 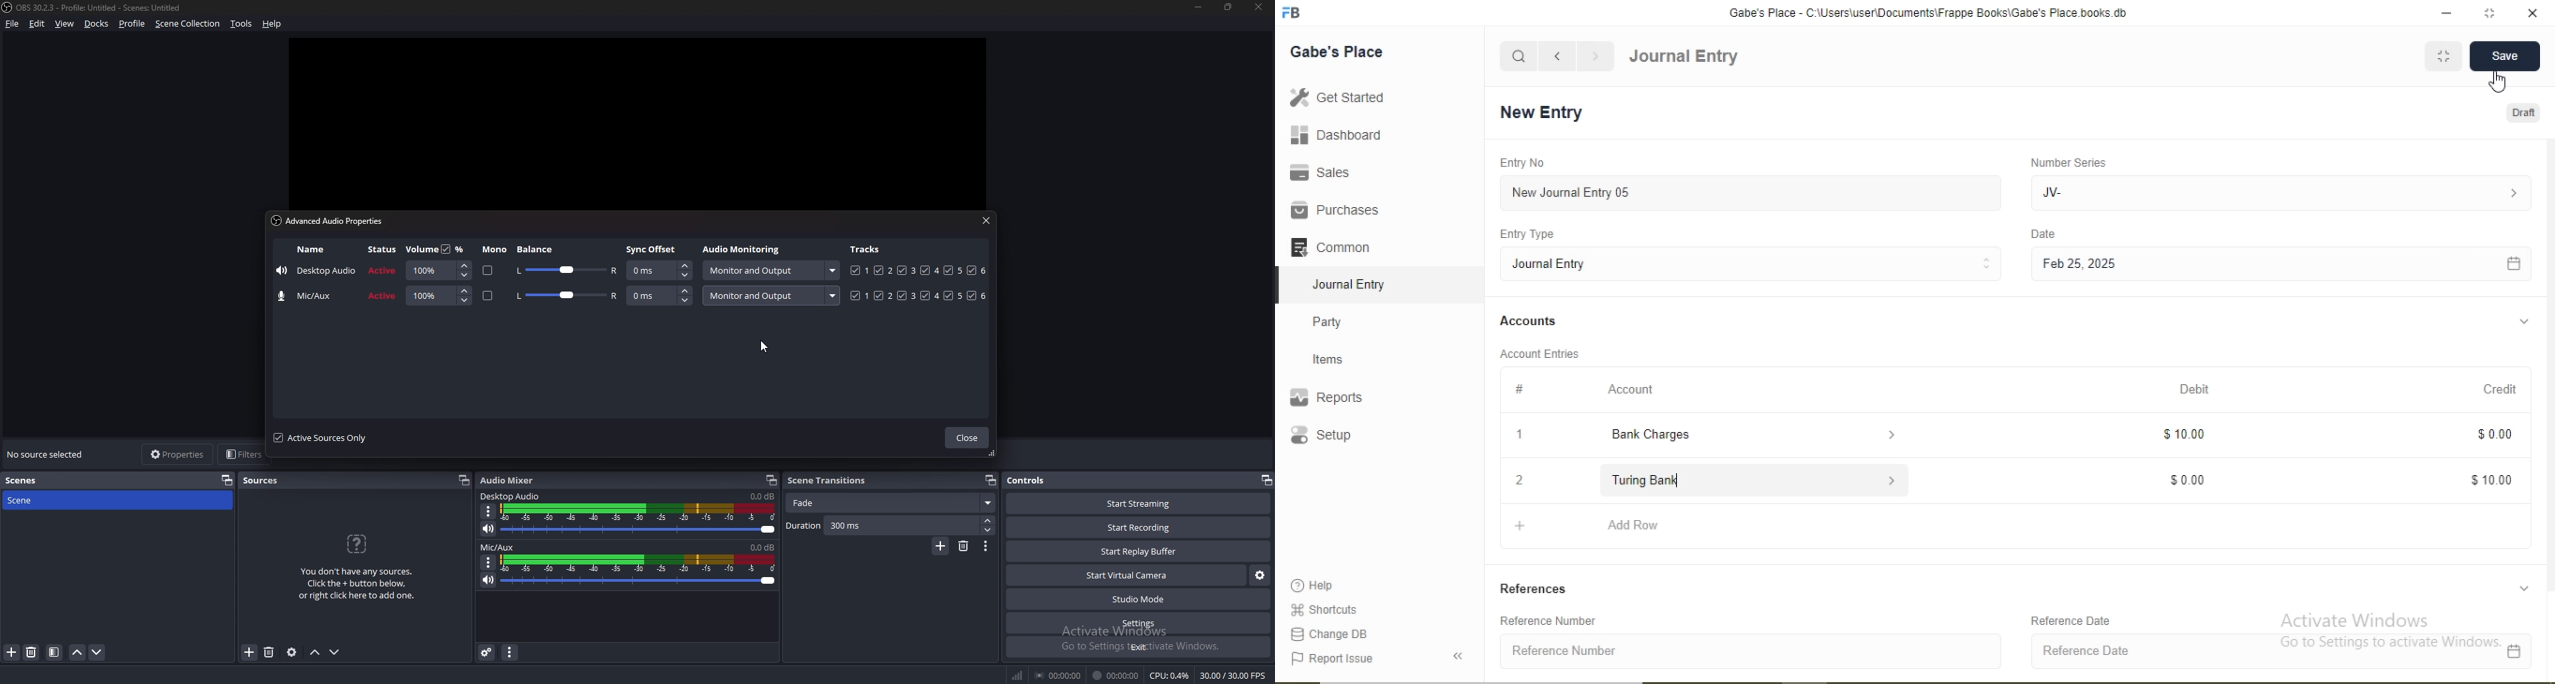 What do you see at coordinates (985, 222) in the screenshot?
I see `close` at bounding box center [985, 222].